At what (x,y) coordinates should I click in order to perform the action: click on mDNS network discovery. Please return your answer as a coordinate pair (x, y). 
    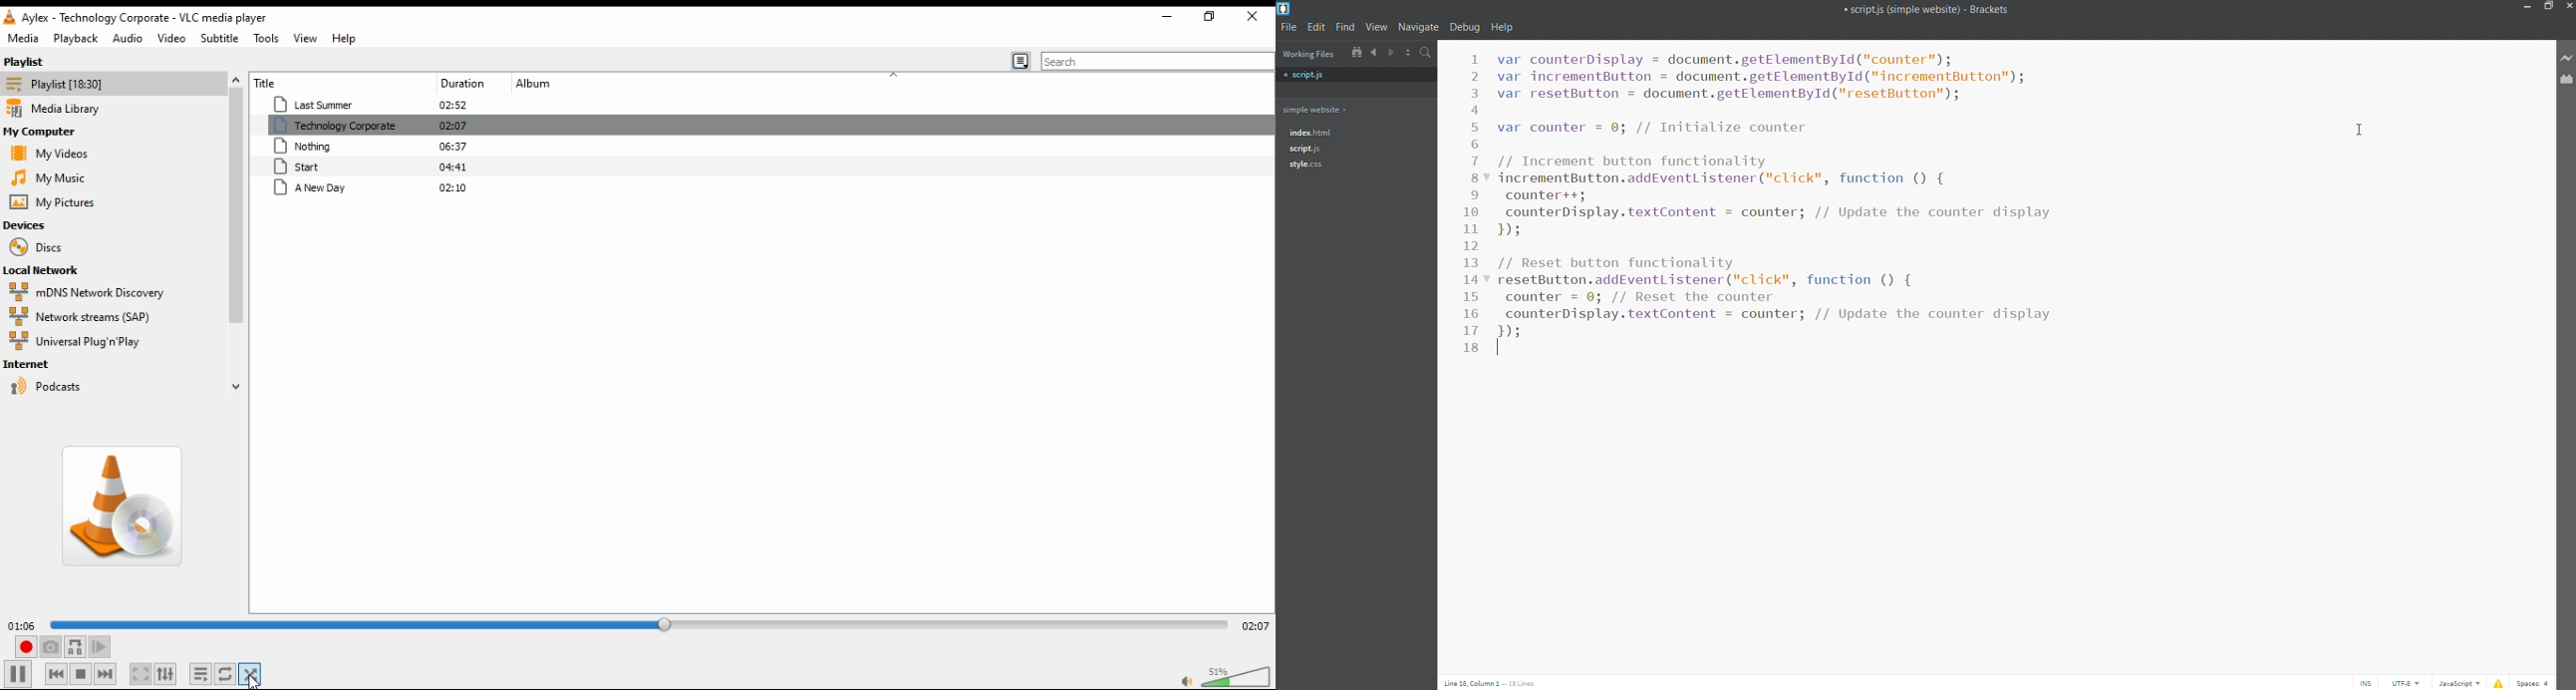
    Looking at the image, I should click on (93, 290).